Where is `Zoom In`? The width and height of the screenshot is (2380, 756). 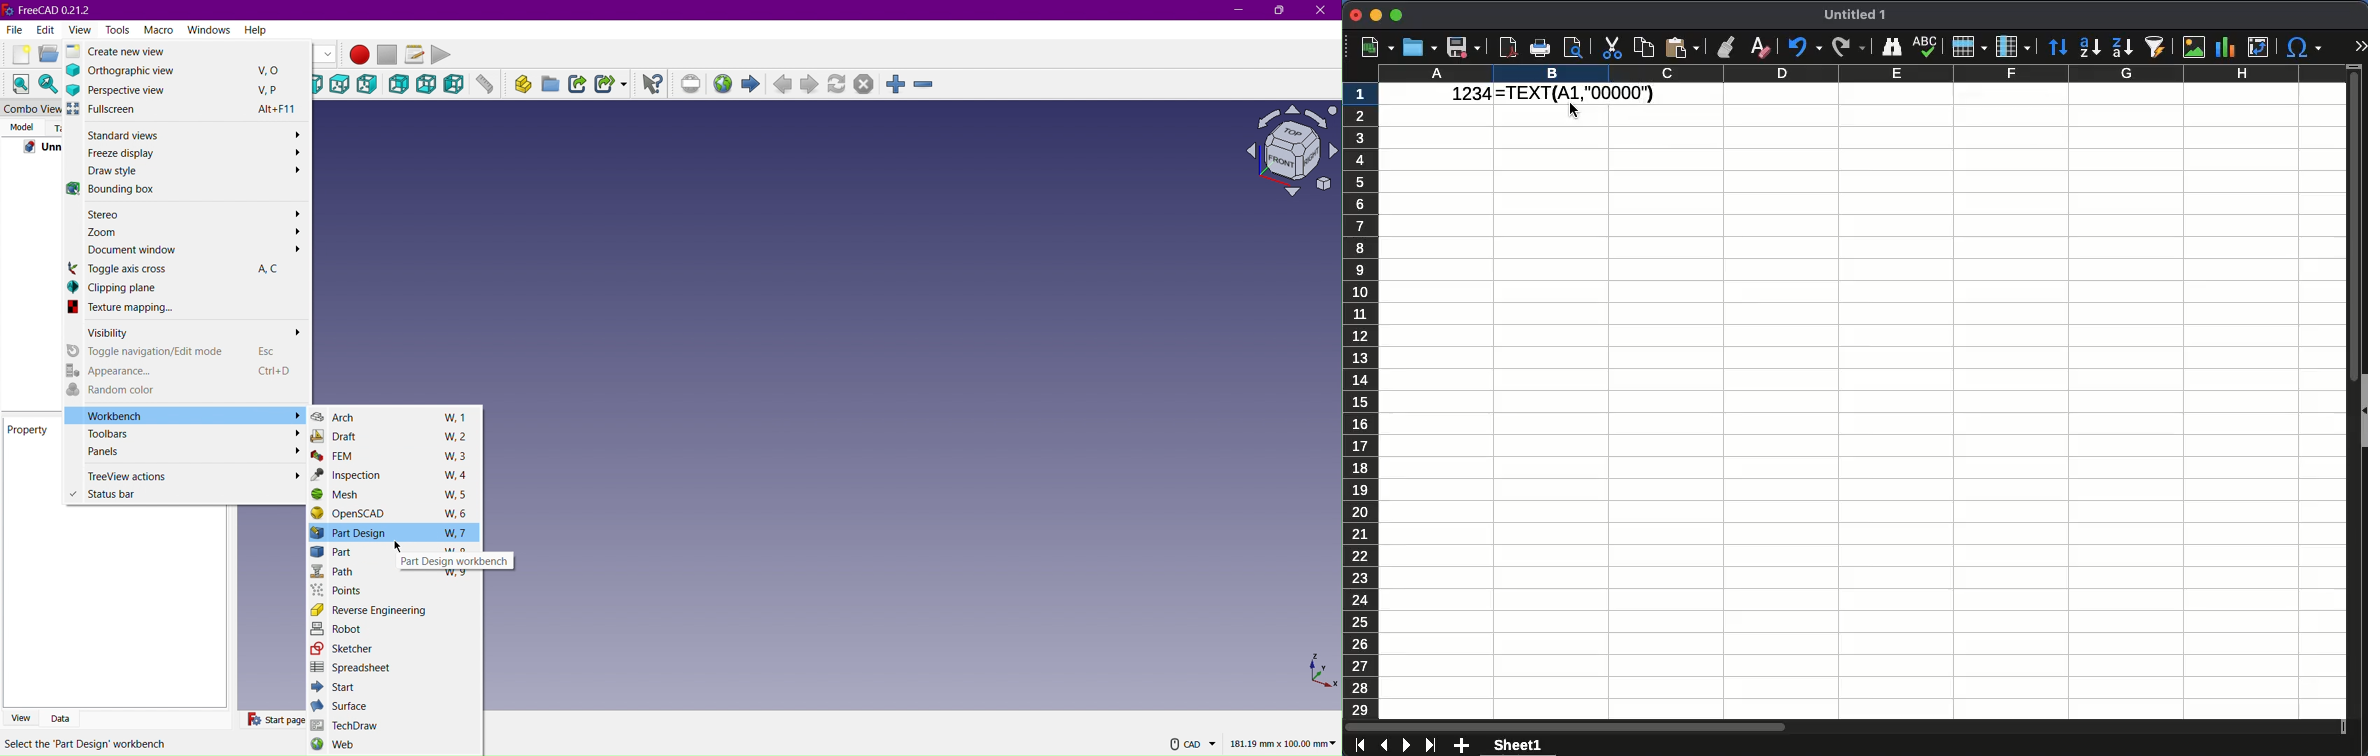
Zoom In is located at coordinates (897, 84).